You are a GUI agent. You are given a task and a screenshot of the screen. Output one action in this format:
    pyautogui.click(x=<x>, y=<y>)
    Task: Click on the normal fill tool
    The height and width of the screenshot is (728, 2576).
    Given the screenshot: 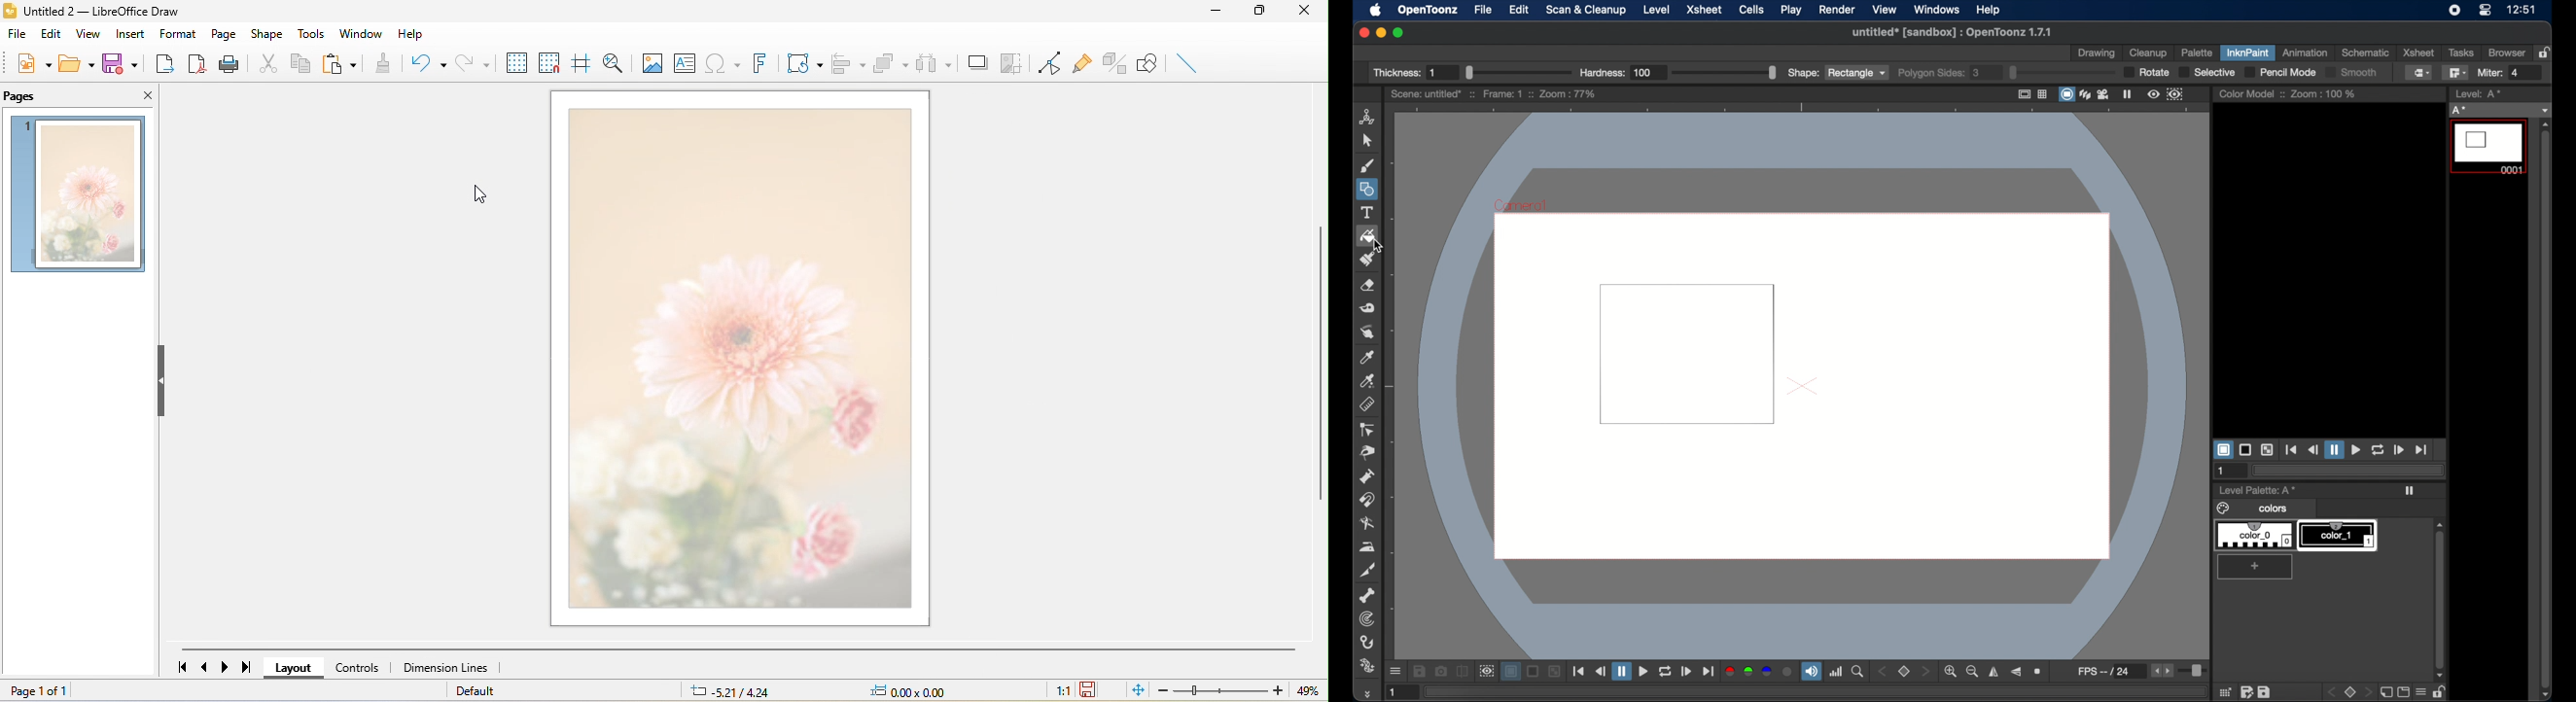 What is the action you would take?
    pyautogui.click(x=2421, y=73)
    